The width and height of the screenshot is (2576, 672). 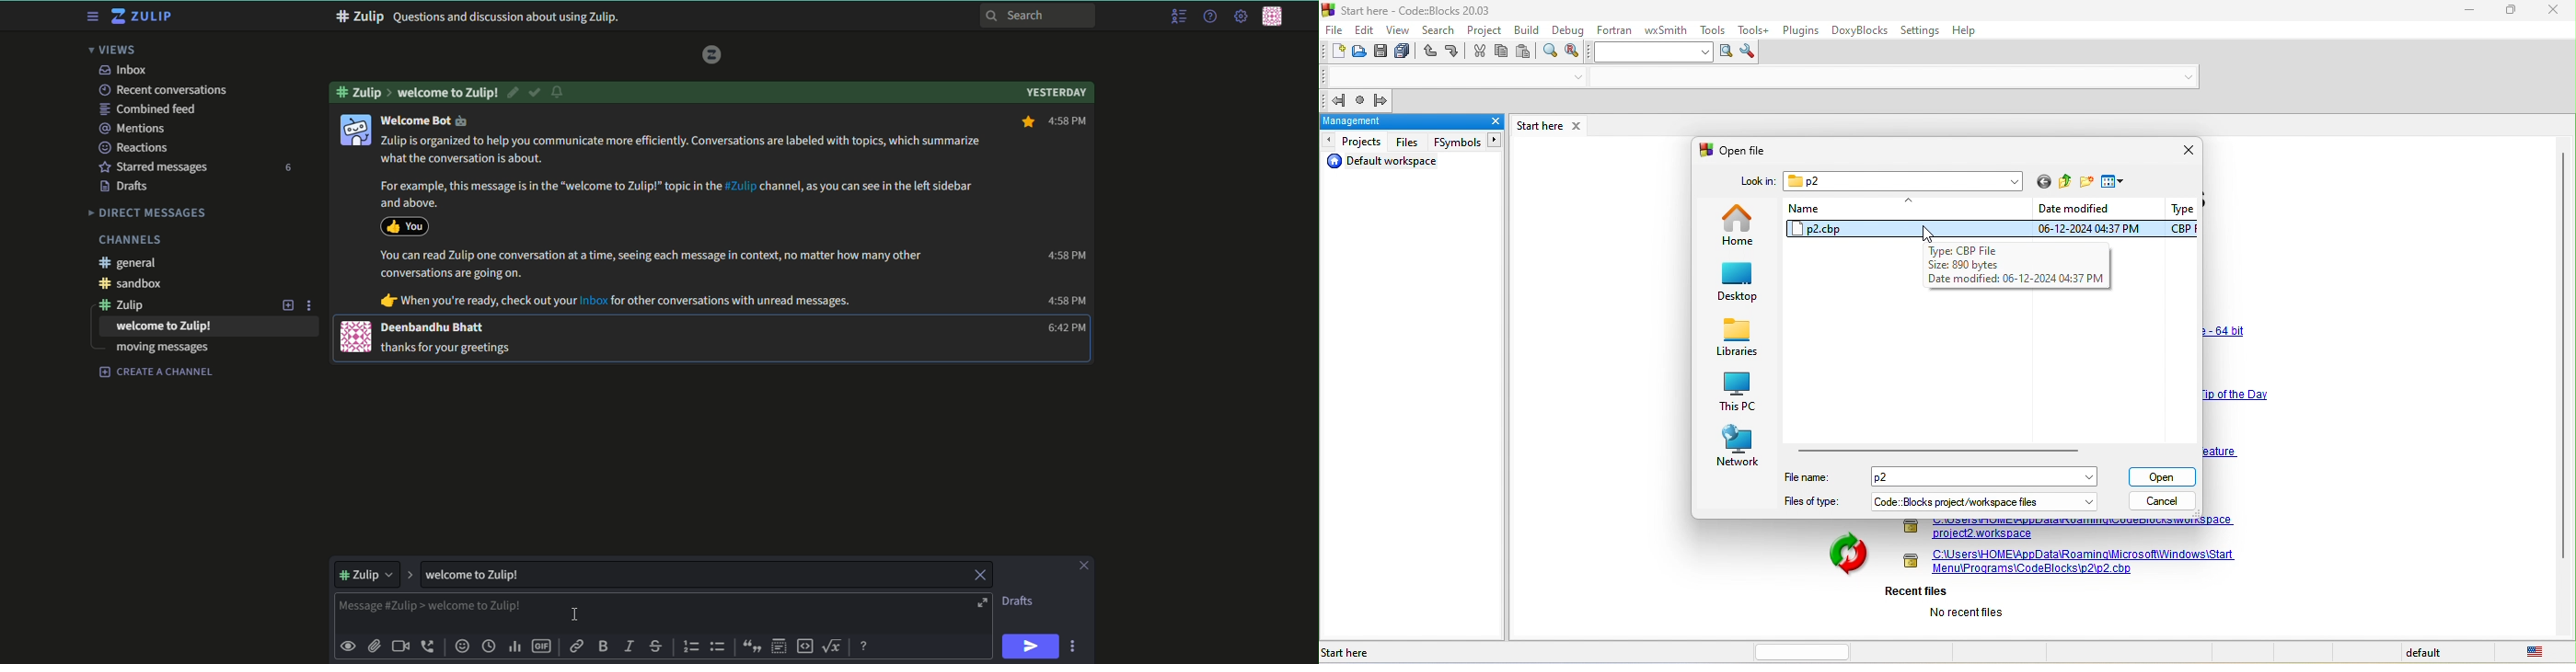 What do you see at coordinates (435, 327) in the screenshot?
I see `Deenbandhu Bhatt` at bounding box center [435, 327].